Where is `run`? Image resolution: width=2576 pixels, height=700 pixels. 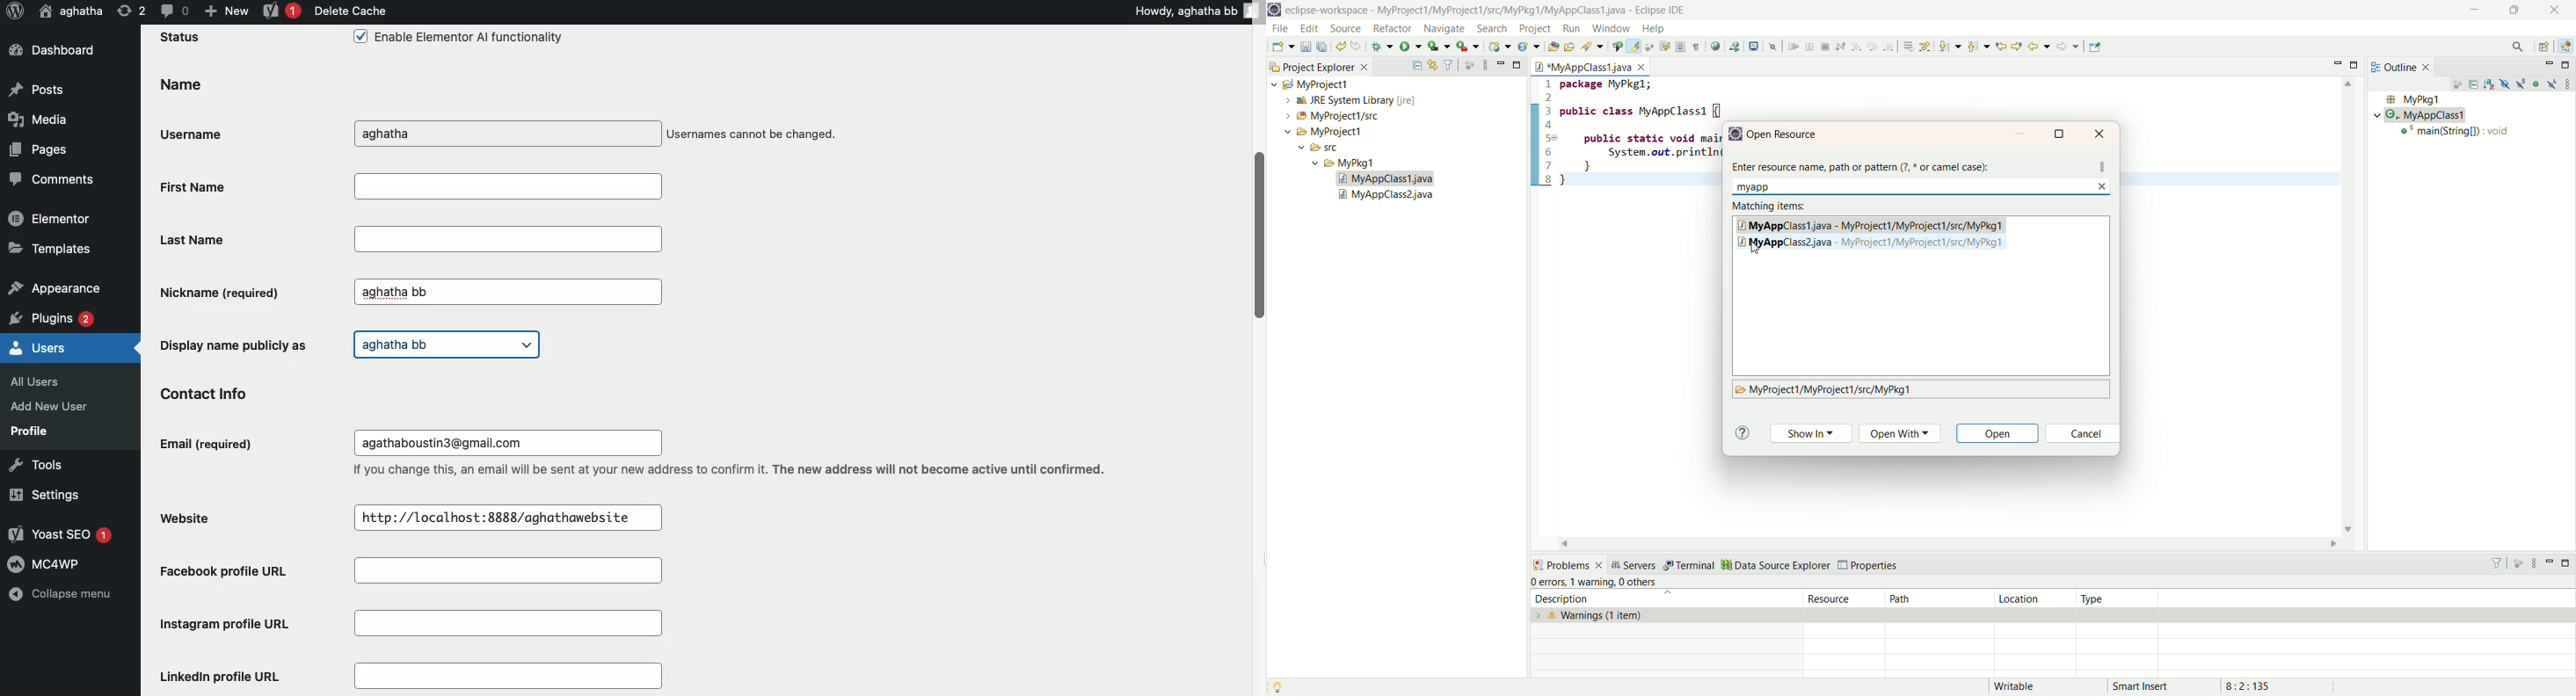
run is located at coordinates (1411, 47).